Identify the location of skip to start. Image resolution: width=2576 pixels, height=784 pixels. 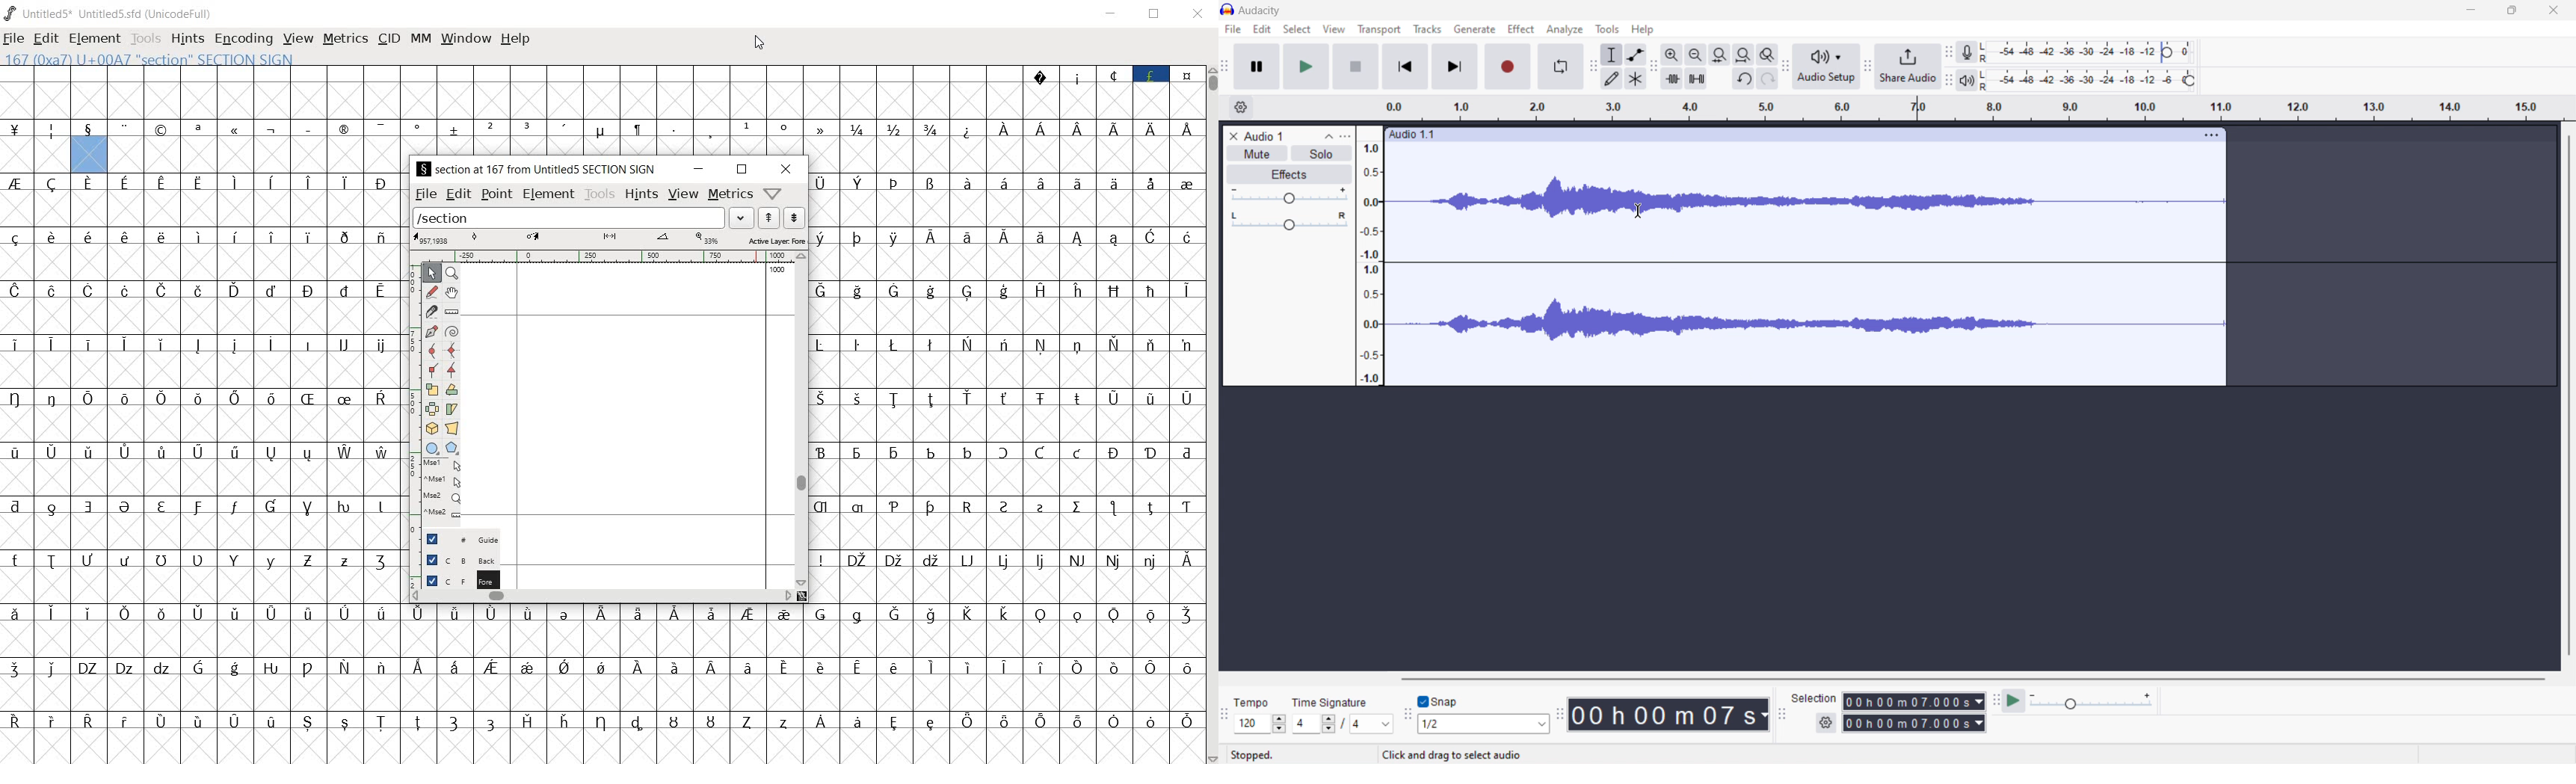
(1404, 67).